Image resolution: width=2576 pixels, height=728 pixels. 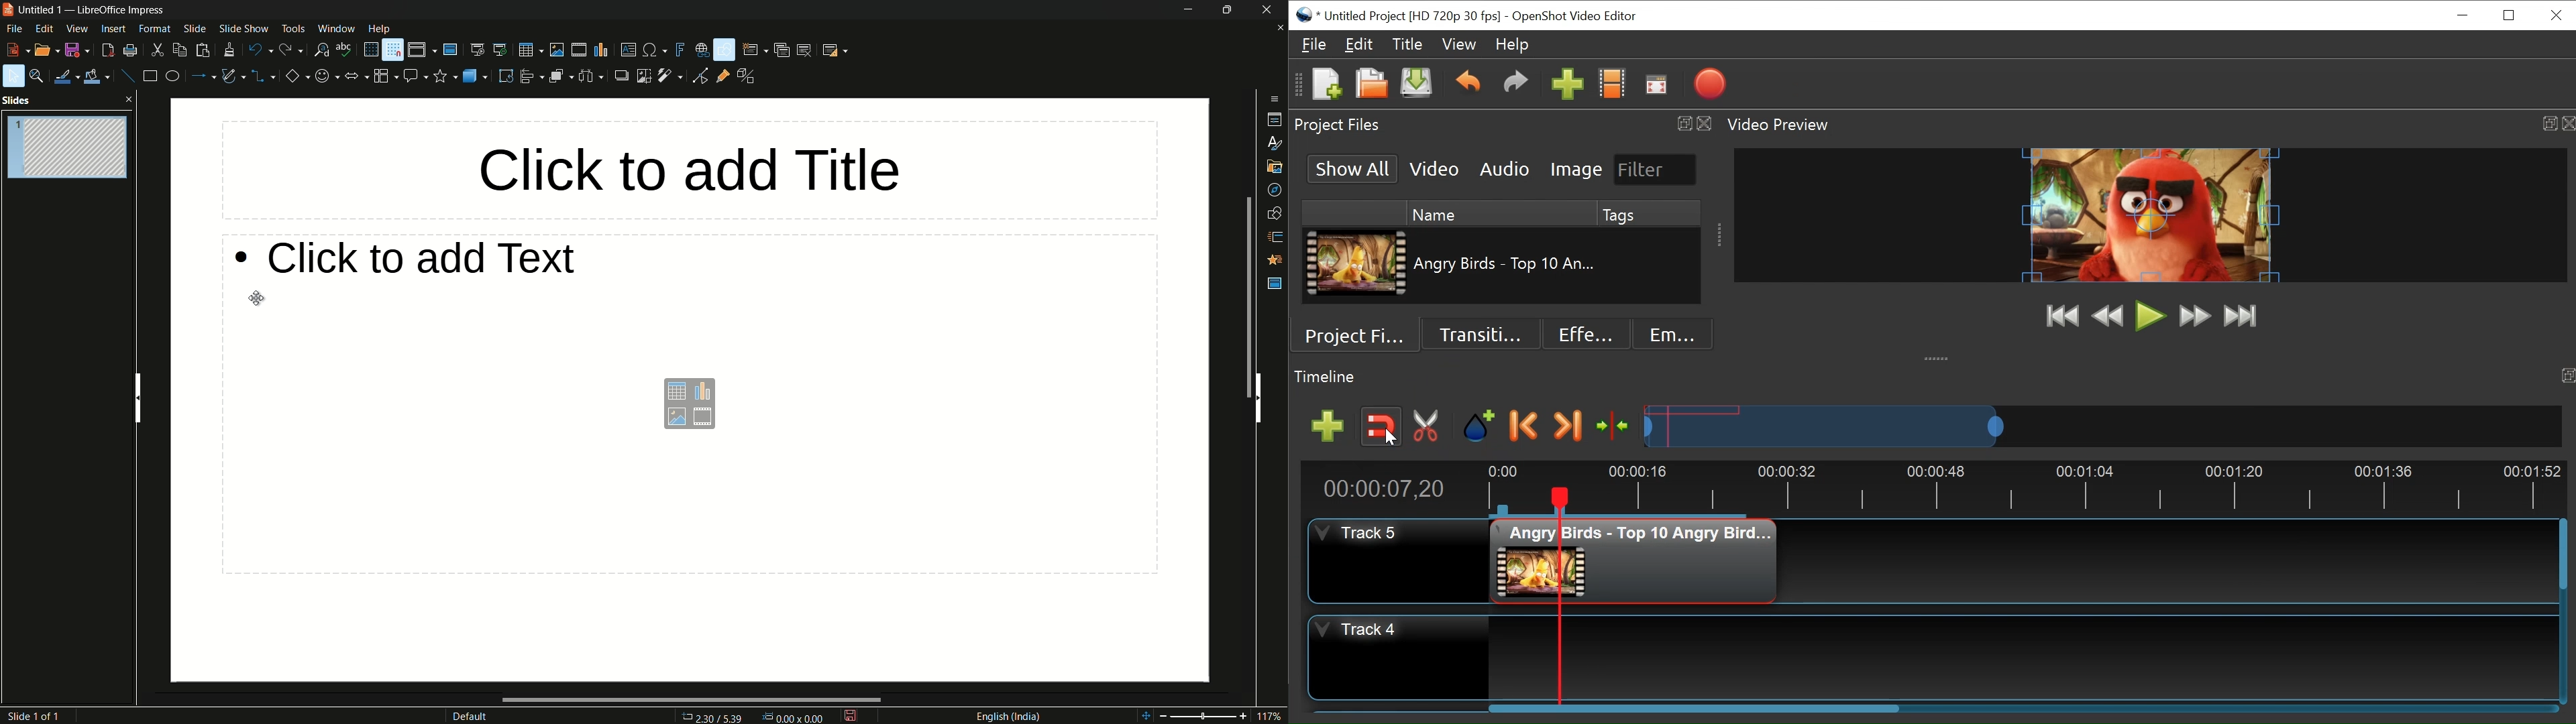 I want to click on OpenShot Video Editor, so click(x=1579, y=17).